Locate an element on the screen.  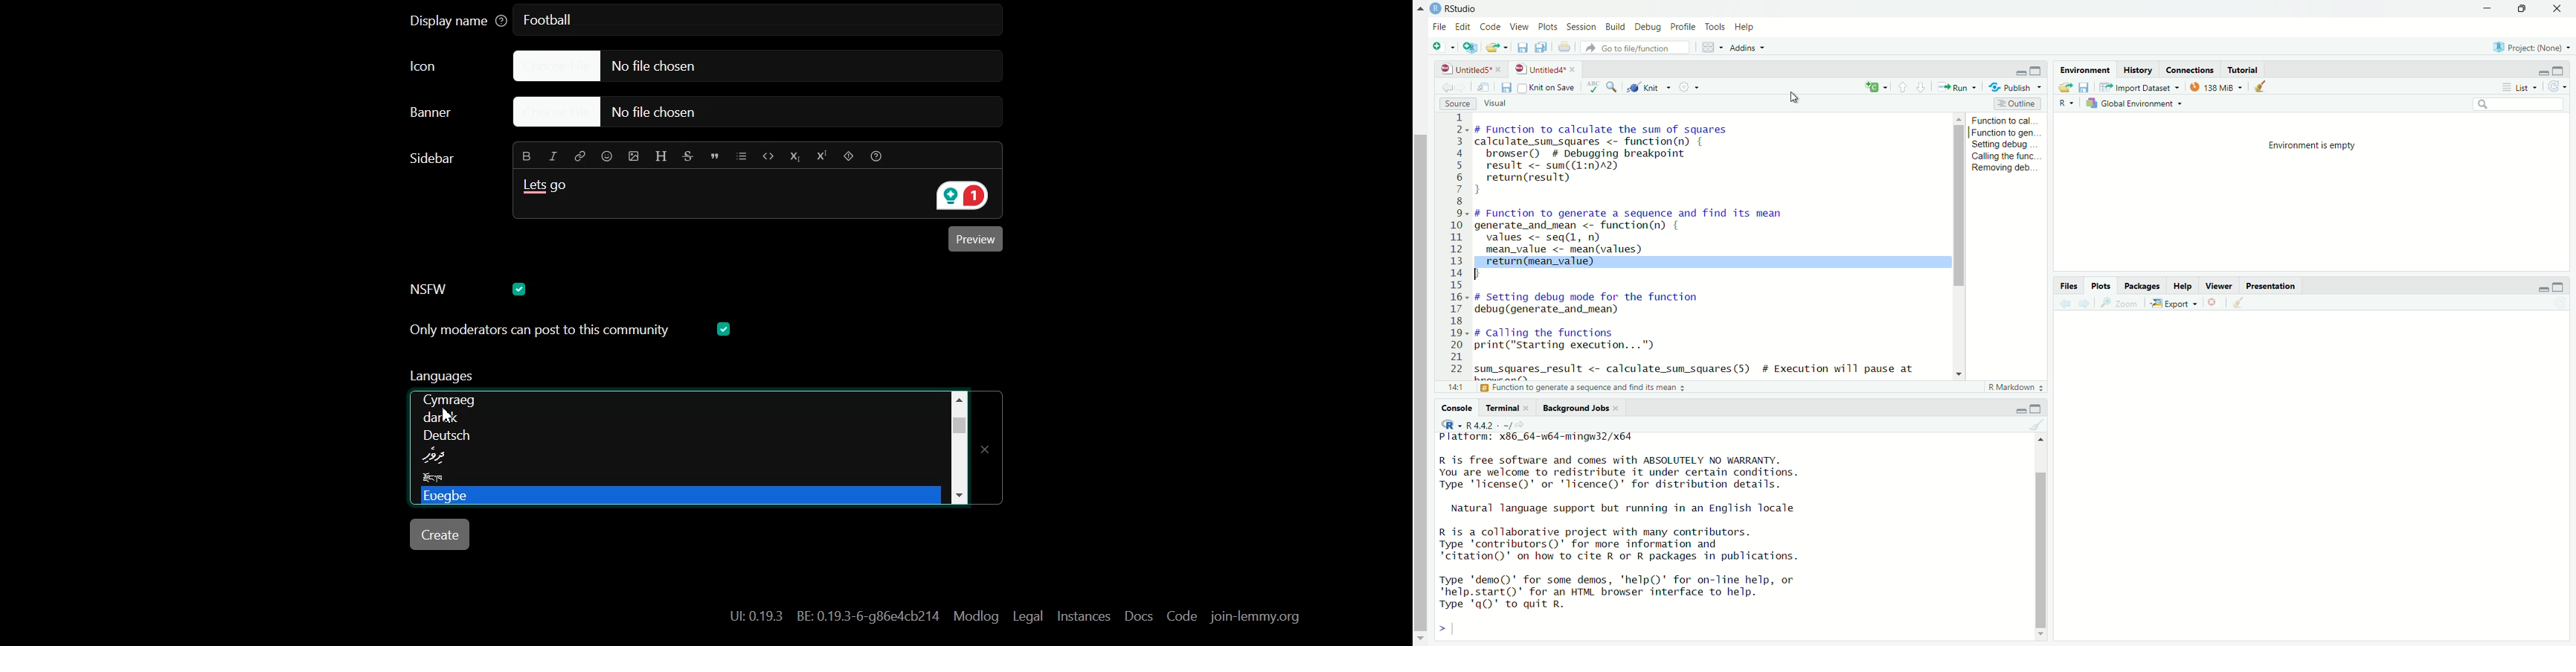
save all open documents is located at coordinates (1542, 48).